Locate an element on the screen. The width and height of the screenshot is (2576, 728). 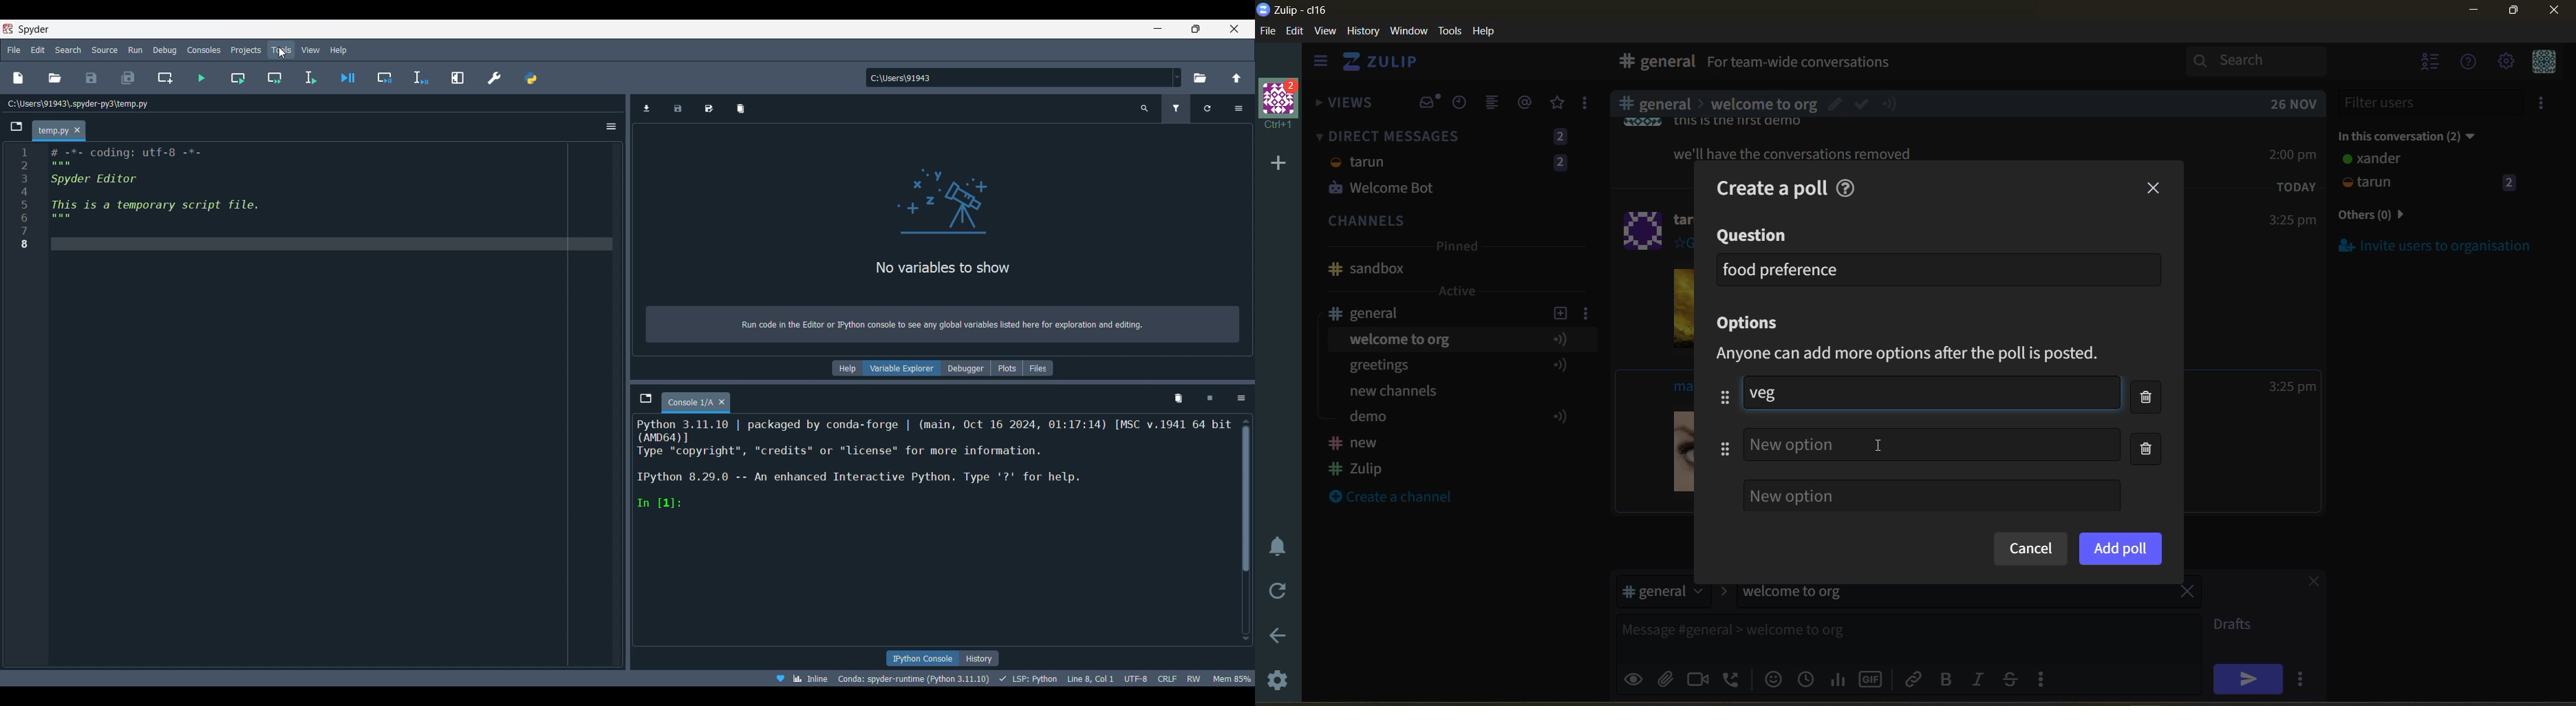
history is located at coordinates (1363, 34).